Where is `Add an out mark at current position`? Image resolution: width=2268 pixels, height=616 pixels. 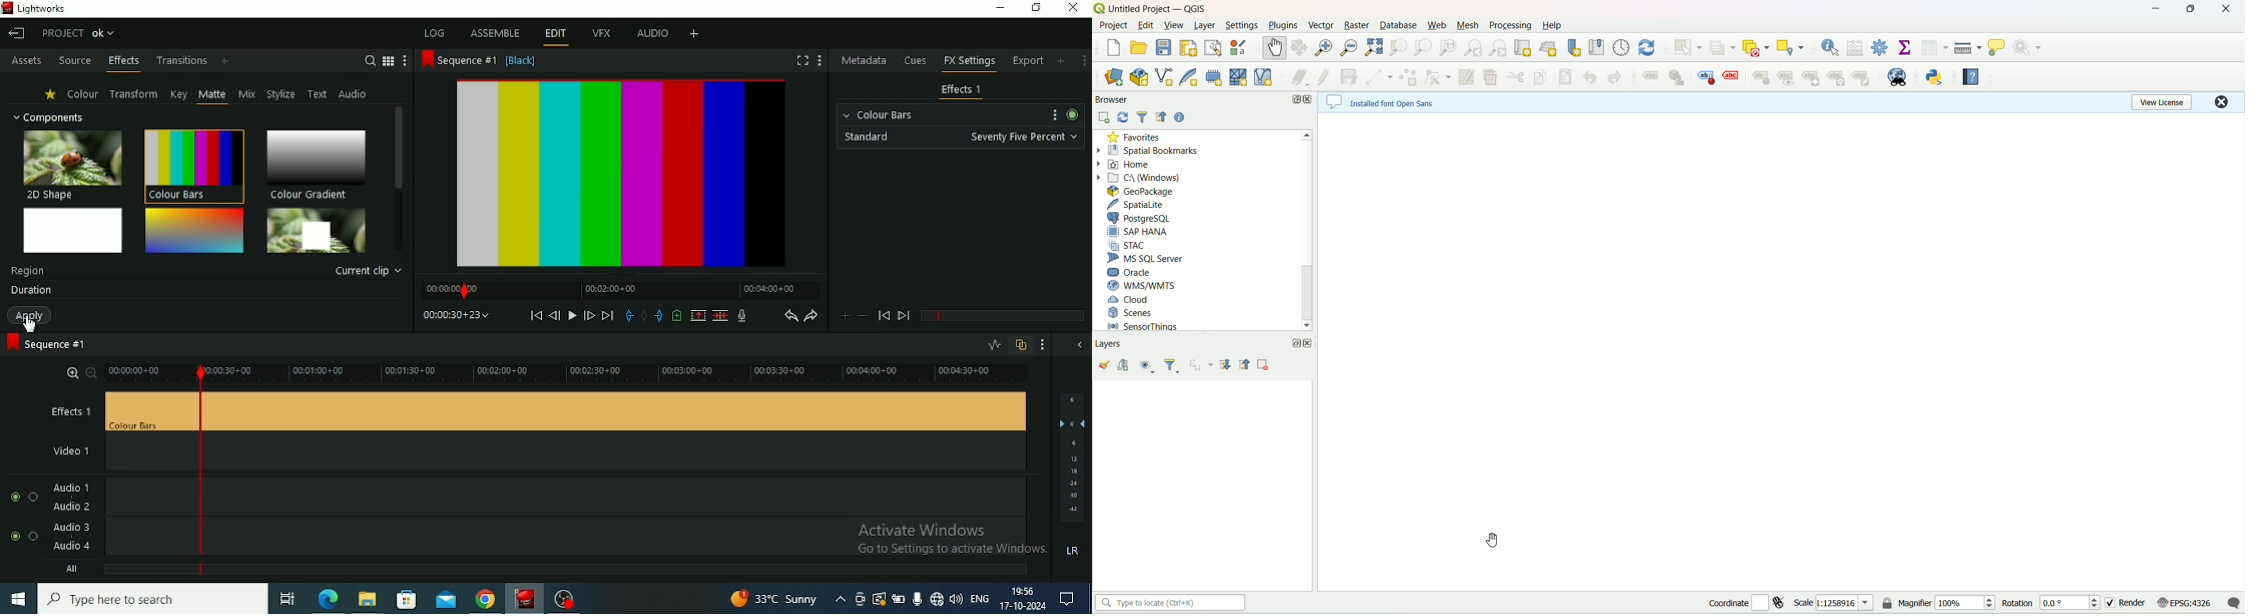
Add an out mark at current position is located at coordinates (659, 316).